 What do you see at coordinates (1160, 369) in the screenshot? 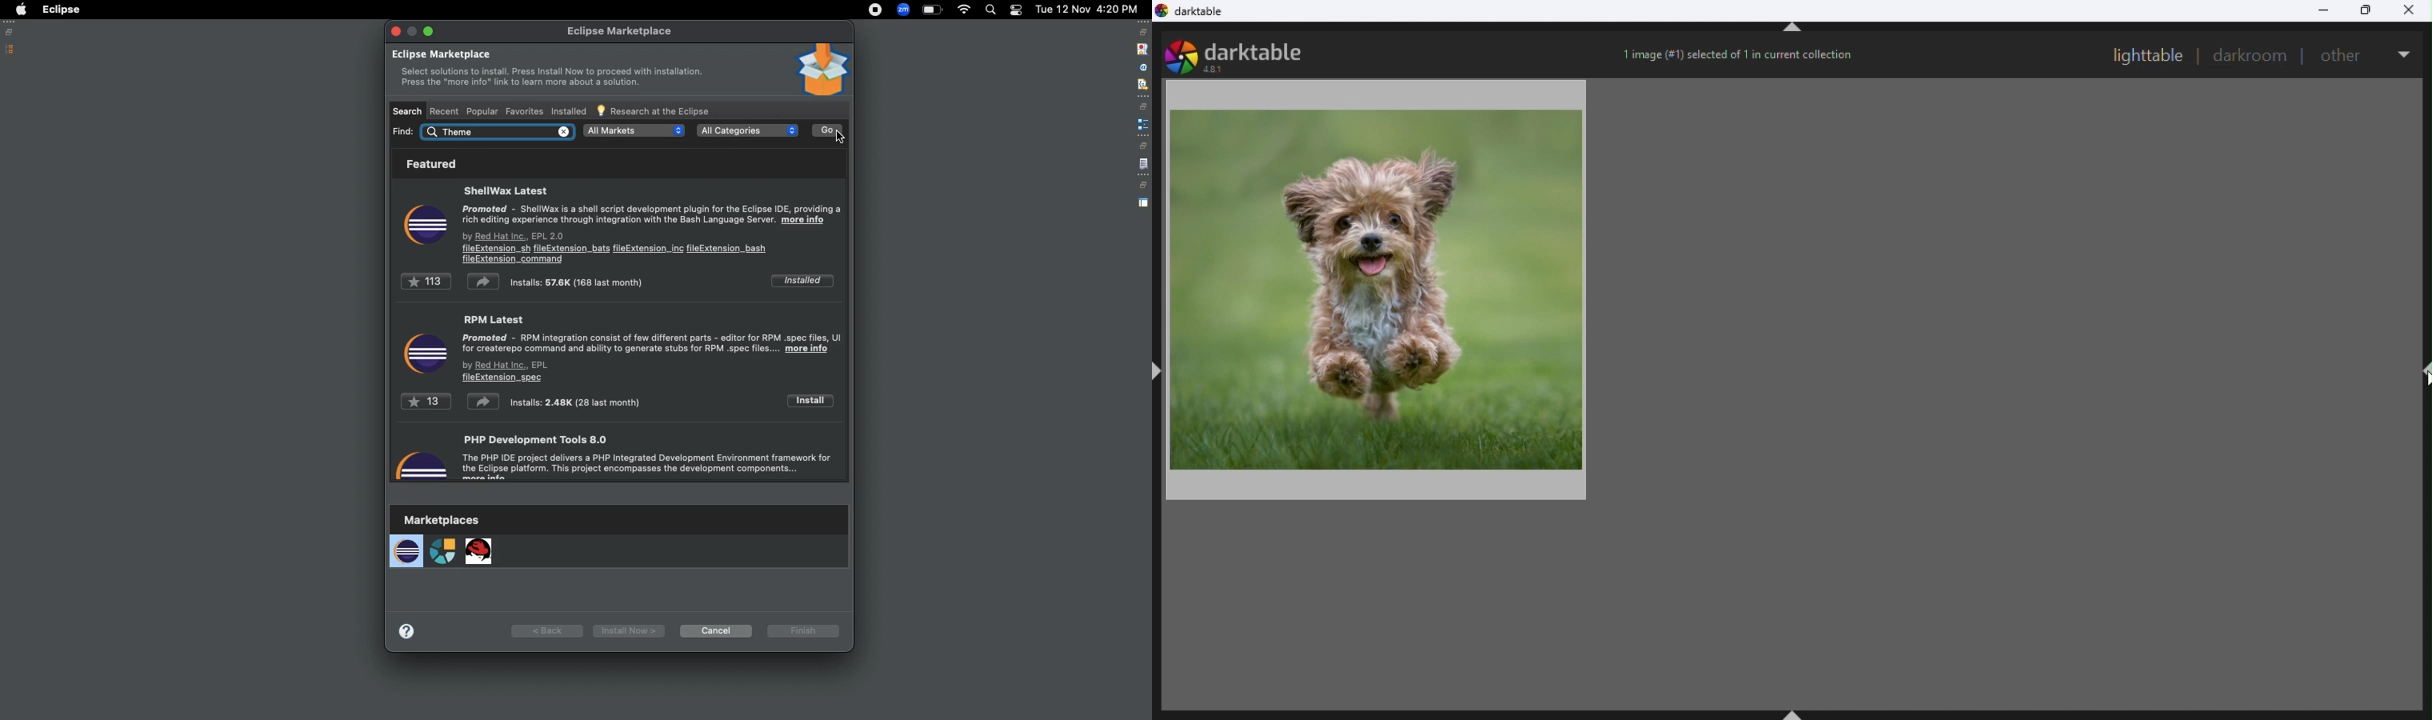
I see `shift+ctrl+l` at bounding box center [1160, 369].